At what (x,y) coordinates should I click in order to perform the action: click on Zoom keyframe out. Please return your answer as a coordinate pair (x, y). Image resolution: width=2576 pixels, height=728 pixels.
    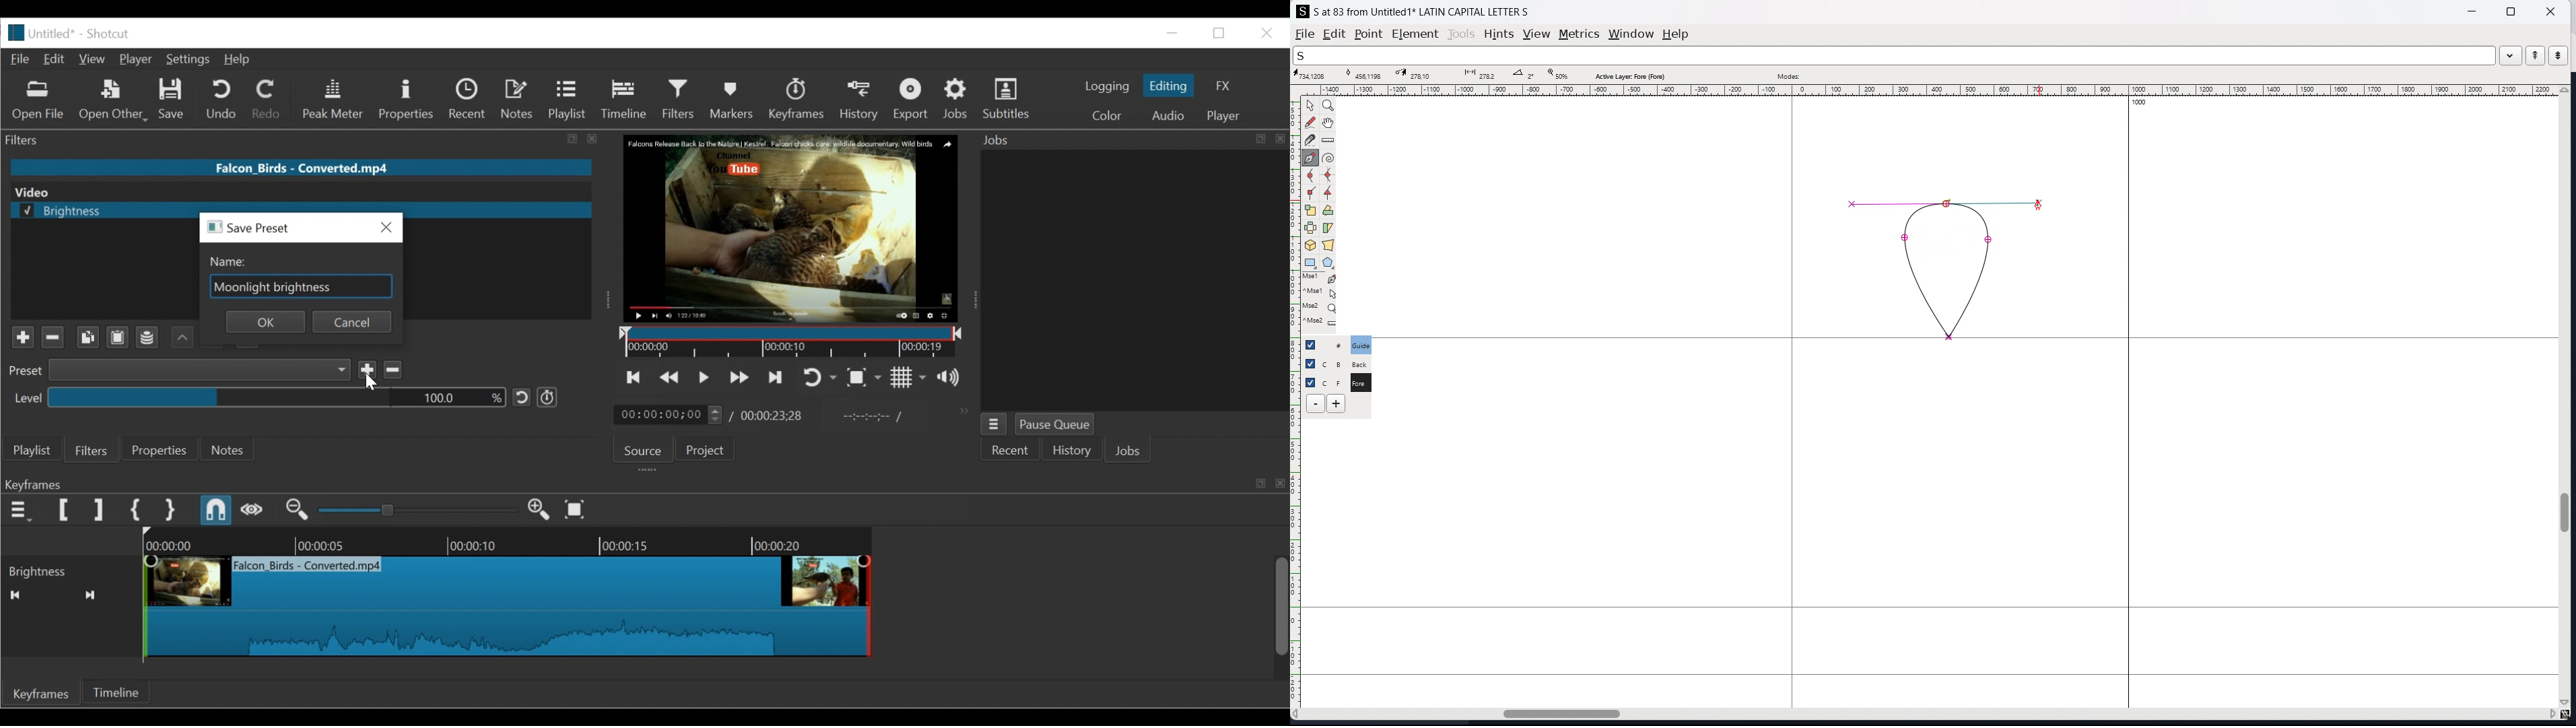
    Looking at the image, I should click on (297, 510).